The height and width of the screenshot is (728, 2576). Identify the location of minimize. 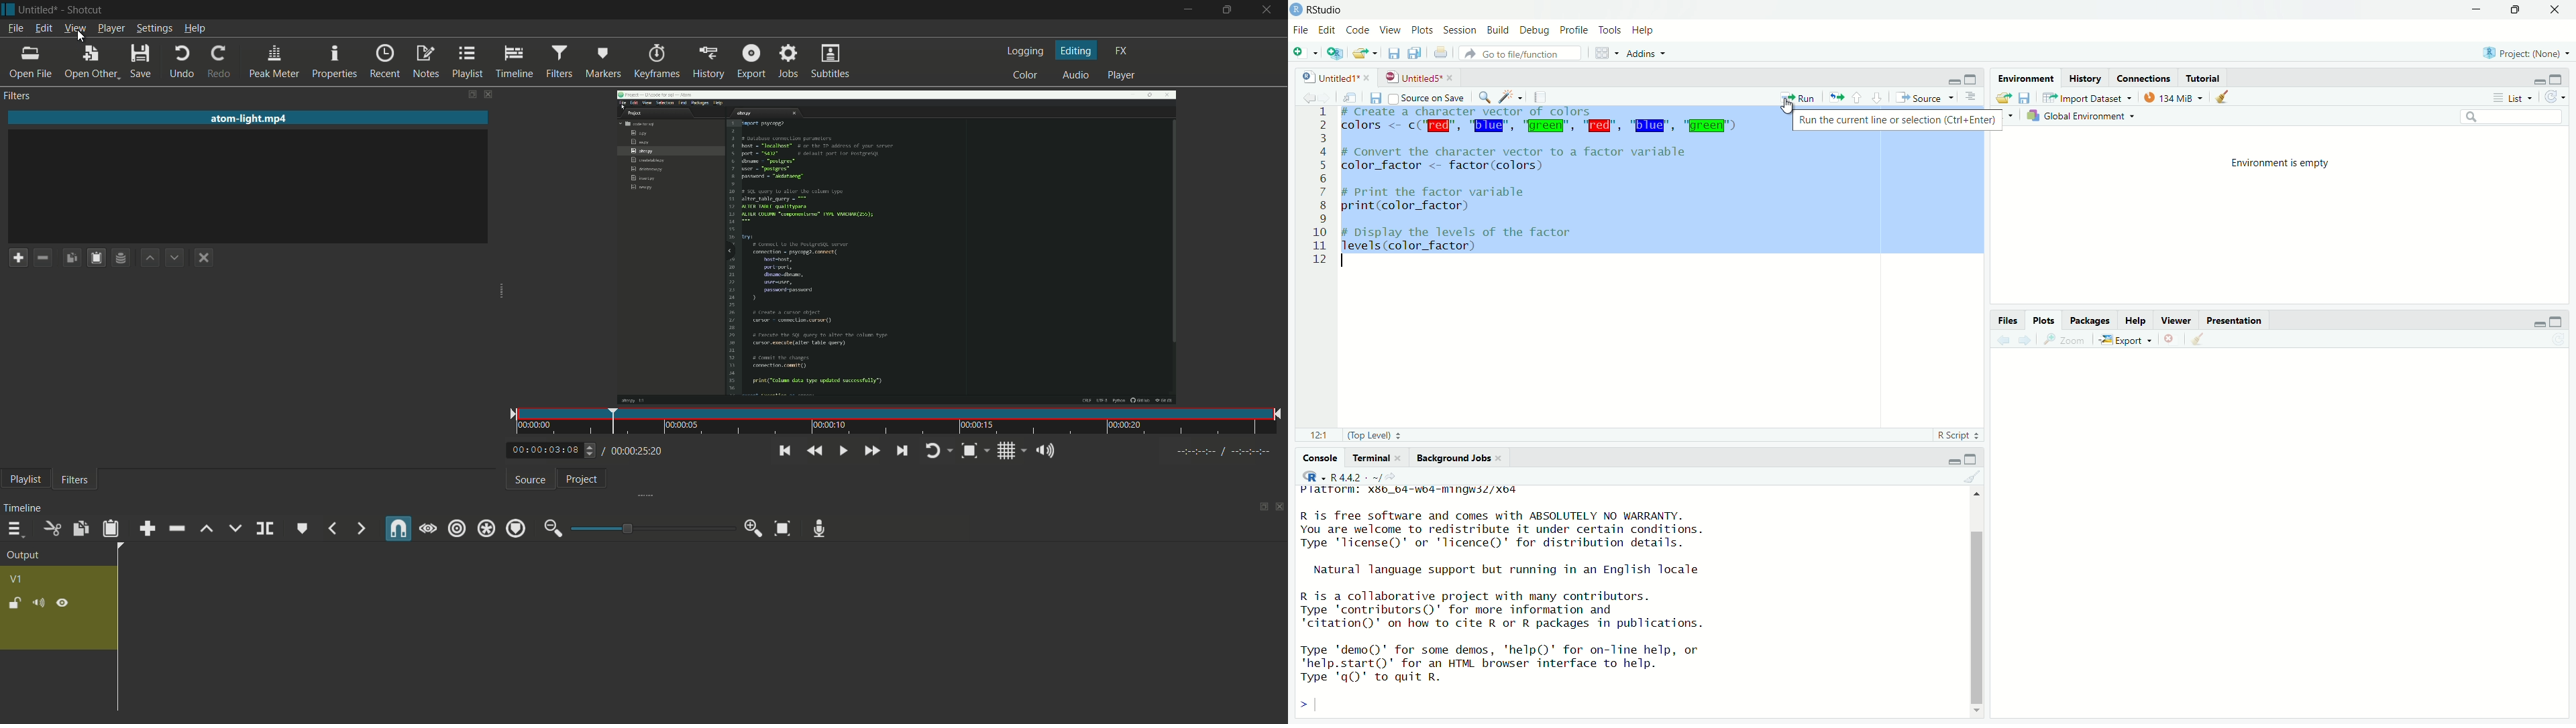
(1947, 459).